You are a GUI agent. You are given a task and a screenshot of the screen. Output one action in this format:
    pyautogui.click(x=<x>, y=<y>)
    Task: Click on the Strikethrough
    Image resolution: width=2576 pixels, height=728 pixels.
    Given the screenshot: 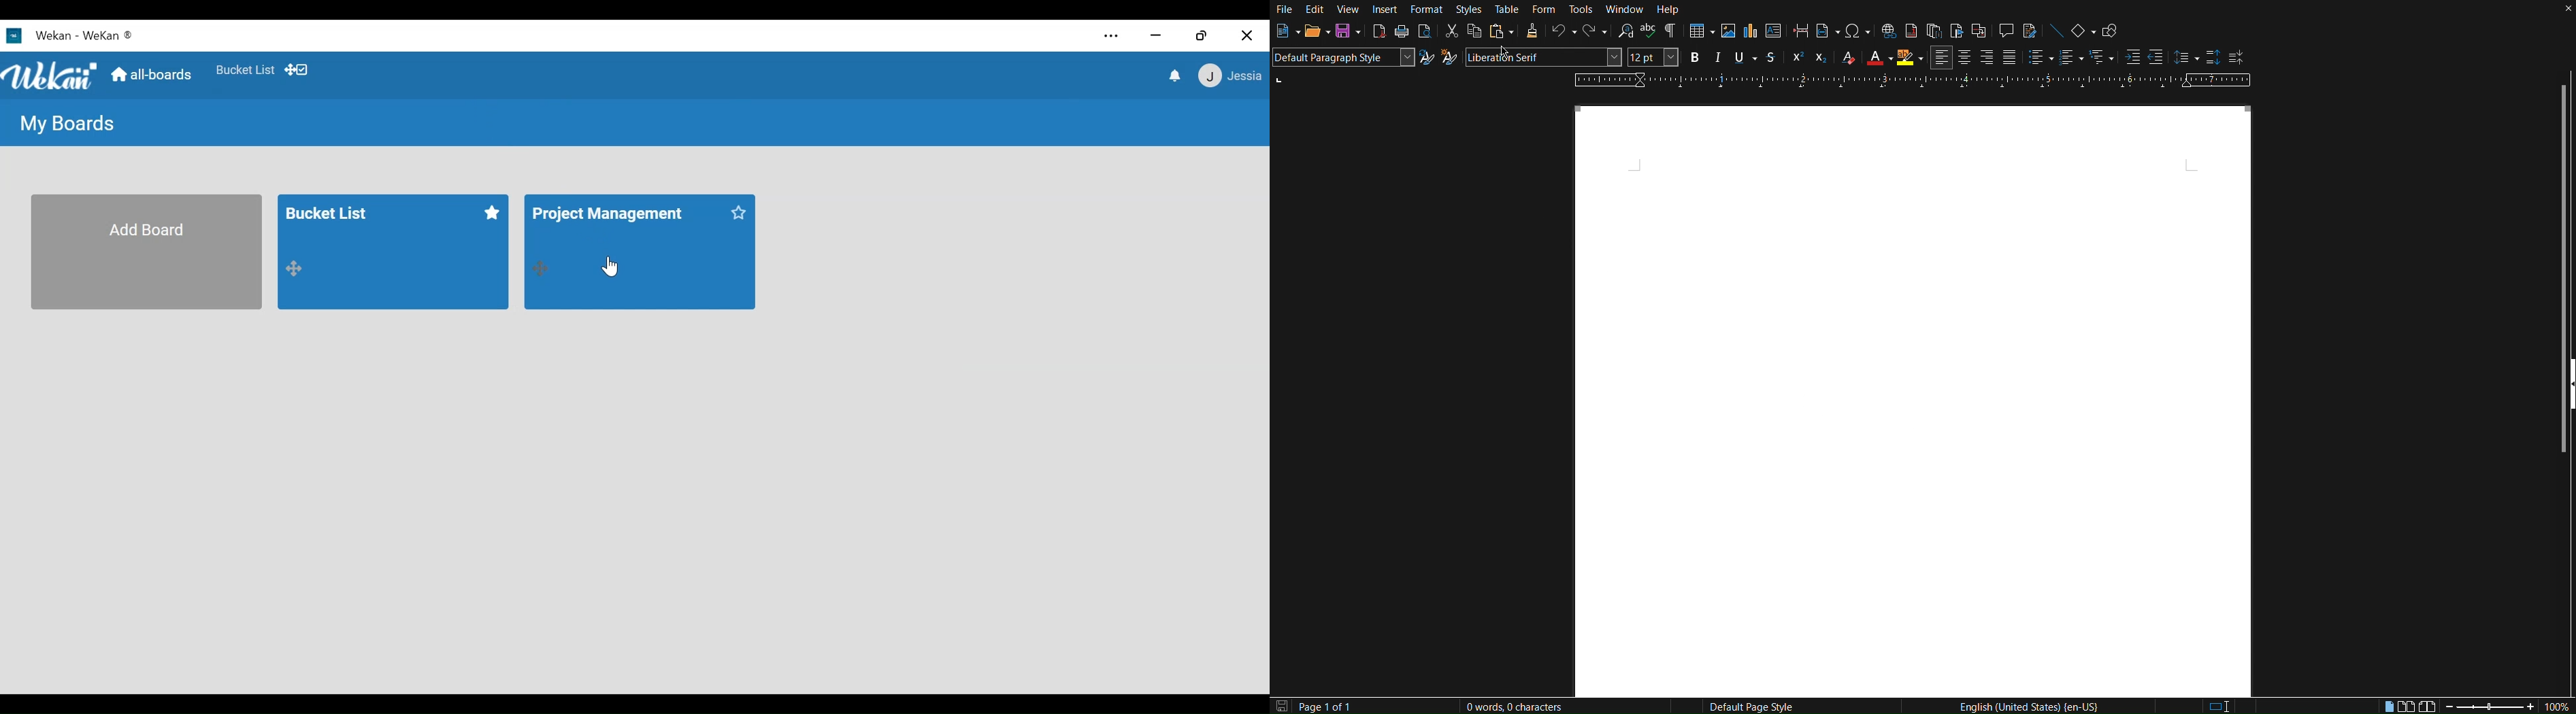 What is the action you would take?
    pyautogui.click(x=1771, y=56)
    